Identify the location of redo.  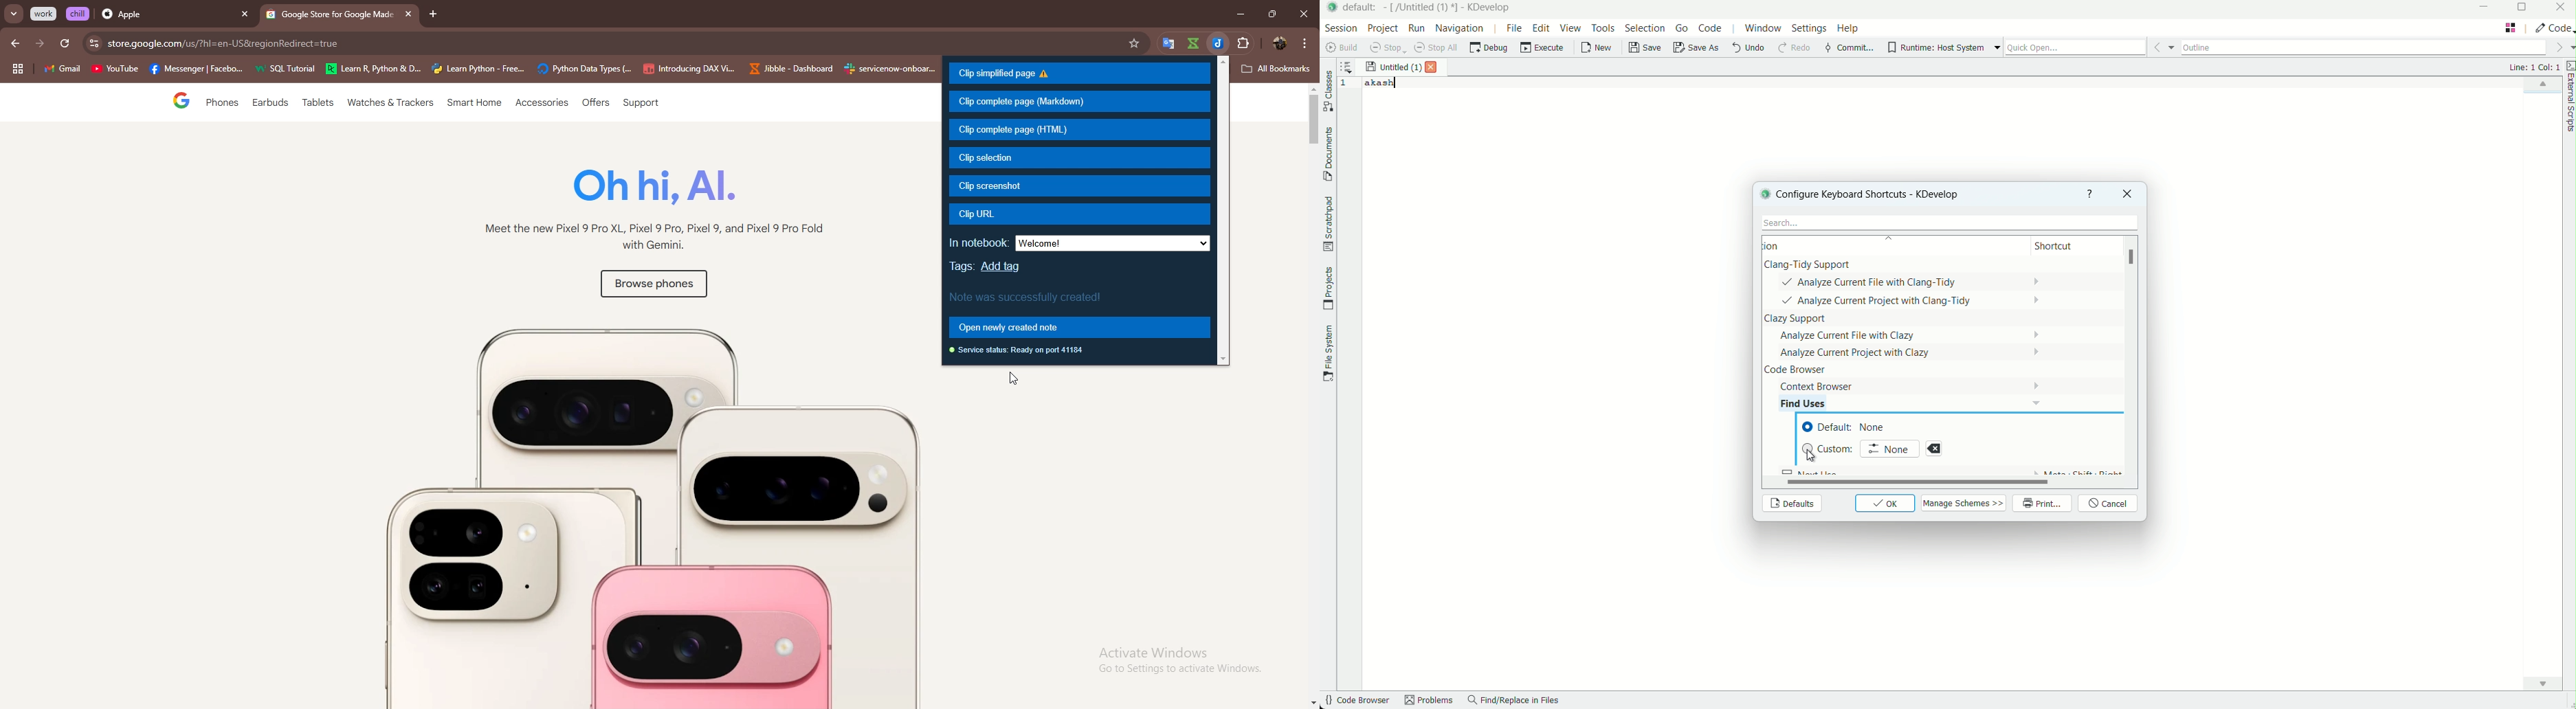
(1793, 49).